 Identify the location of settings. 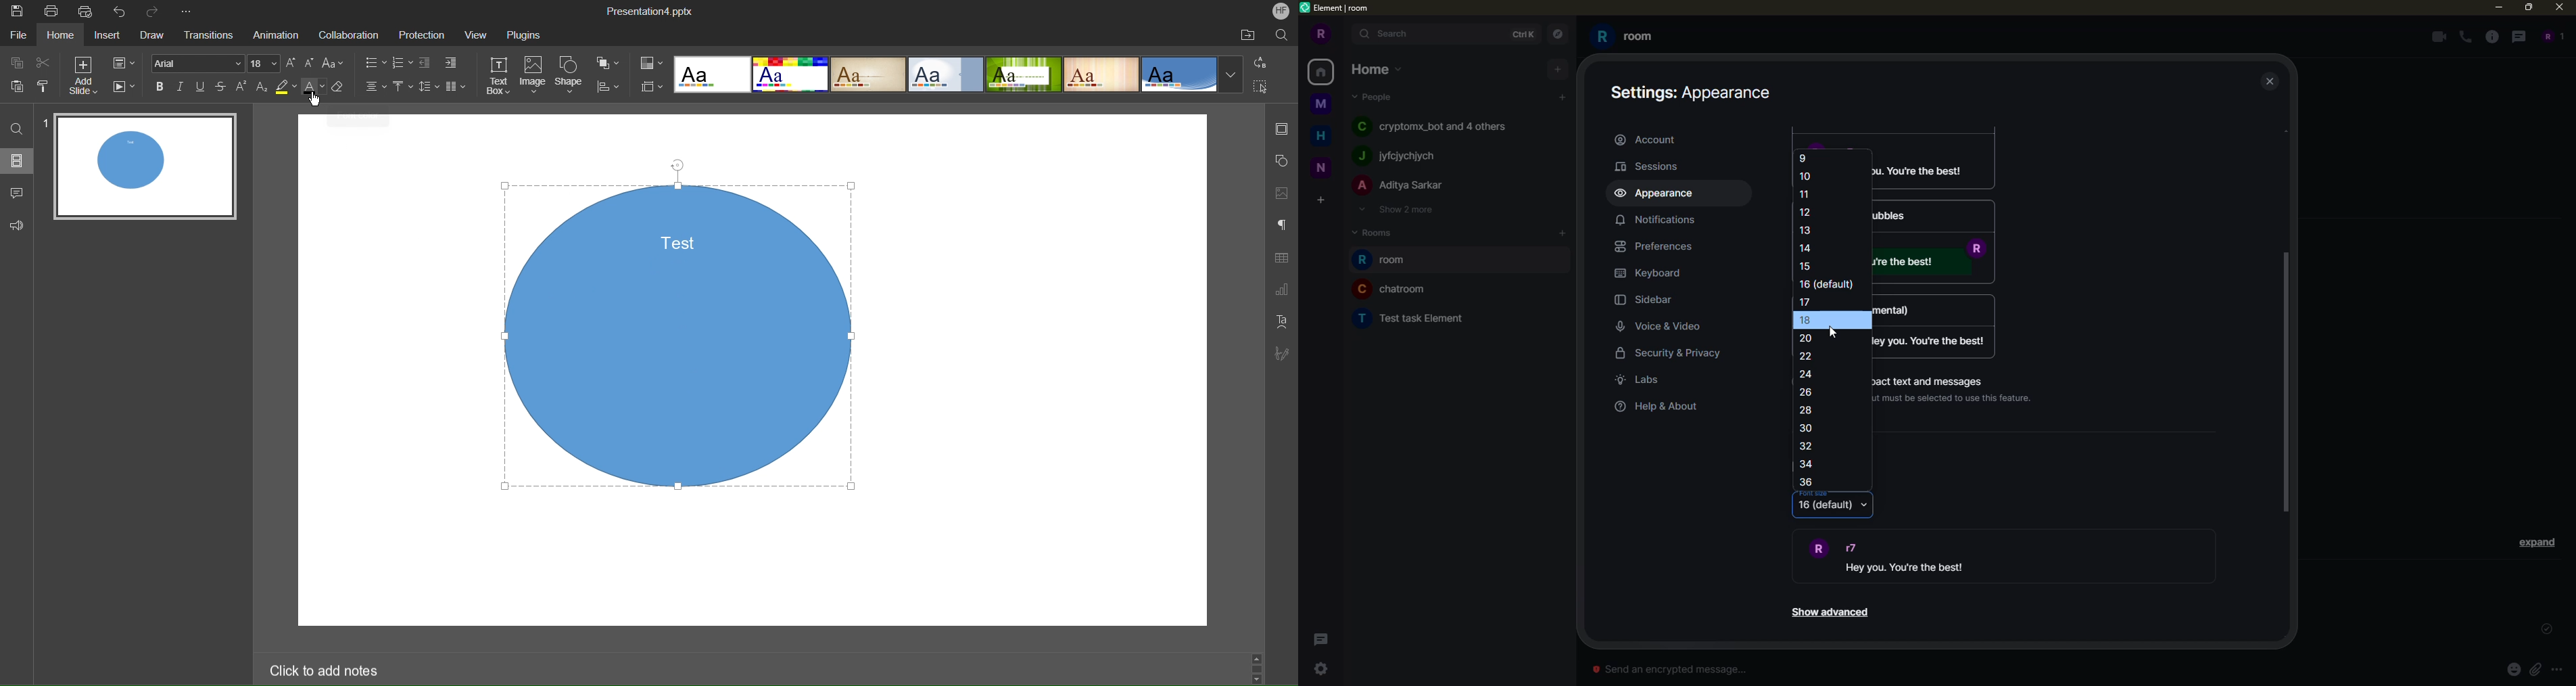
(1321, 669).